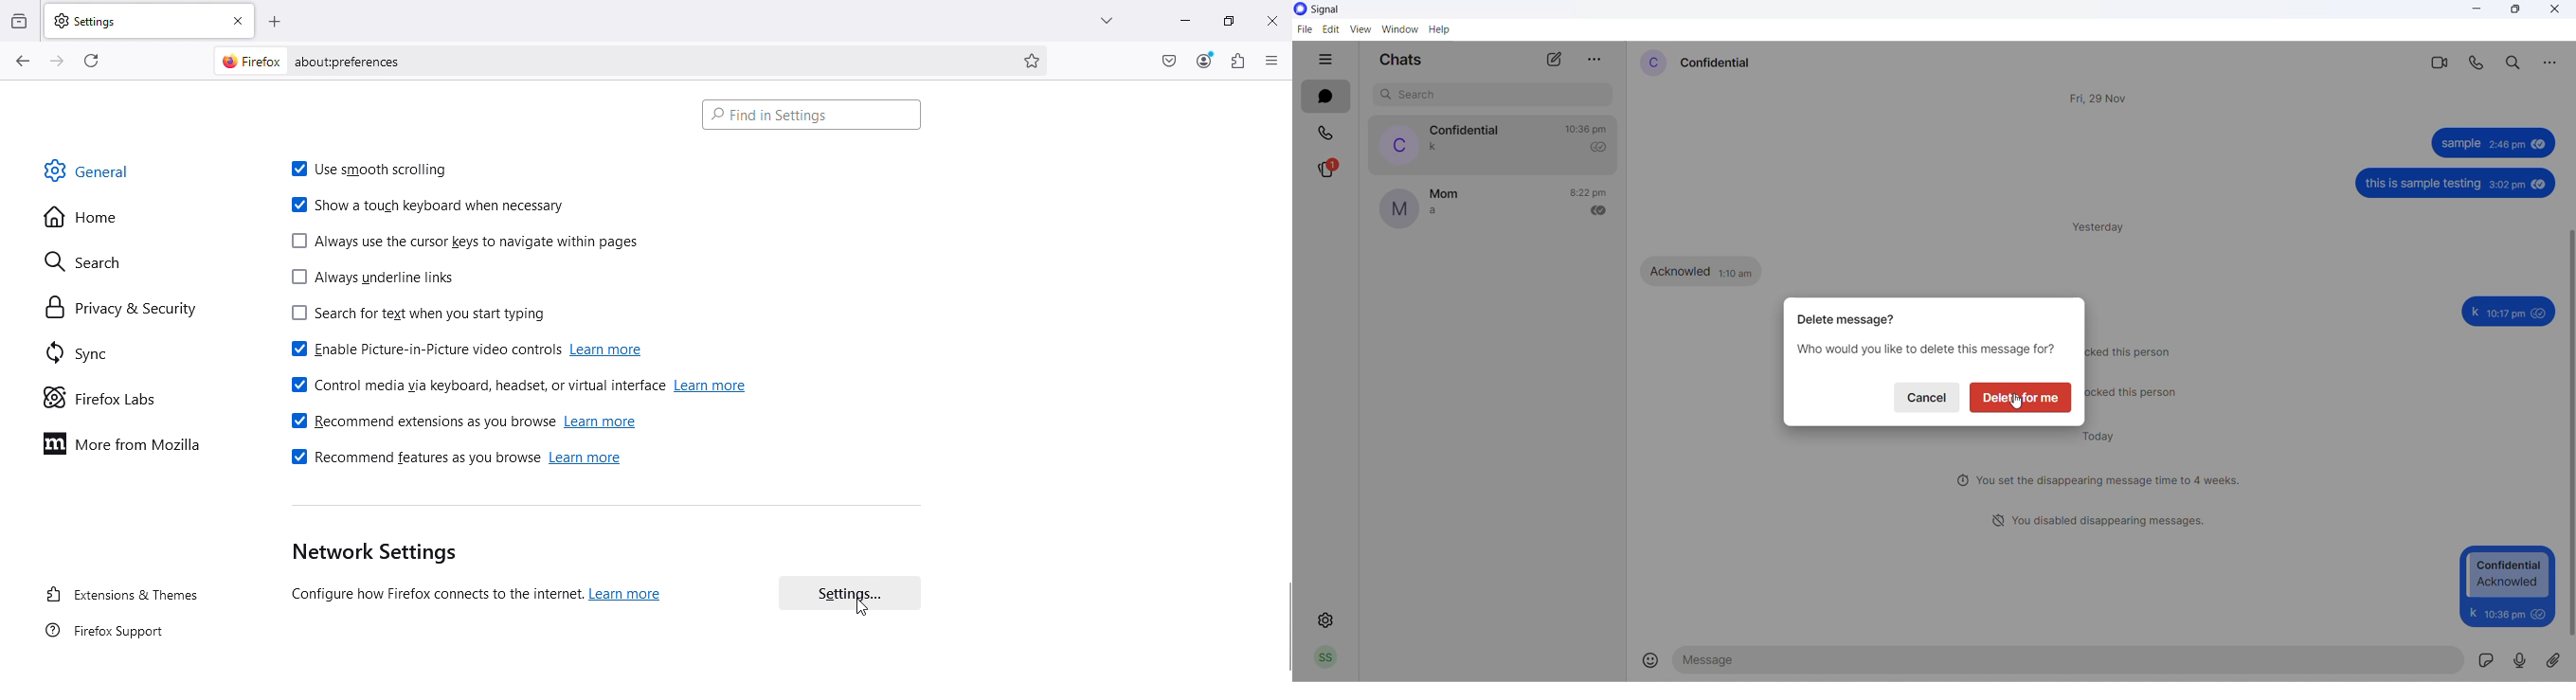 This screenshot has width=2576, height=700. Describe the element at coordinates (422, 422) in the screenshot. I see `Recommend extensions as you browse` at that location.